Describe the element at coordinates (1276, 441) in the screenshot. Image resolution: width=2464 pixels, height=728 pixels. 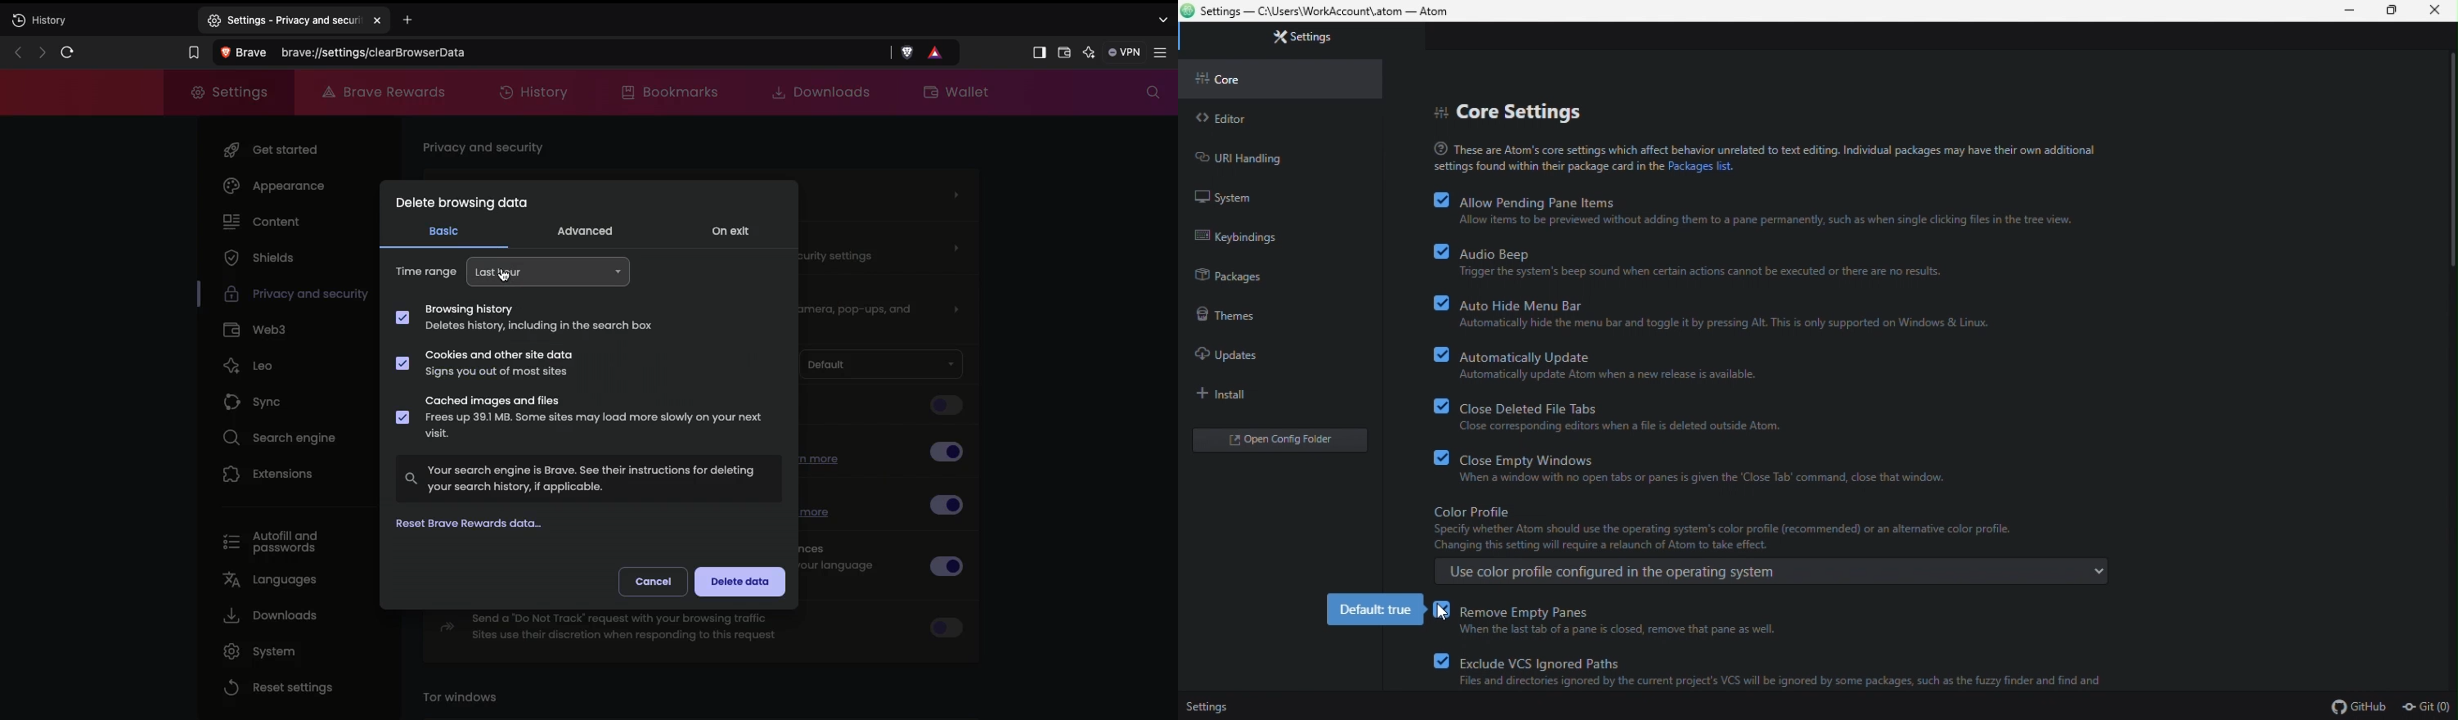
I see `open folder` at that location.